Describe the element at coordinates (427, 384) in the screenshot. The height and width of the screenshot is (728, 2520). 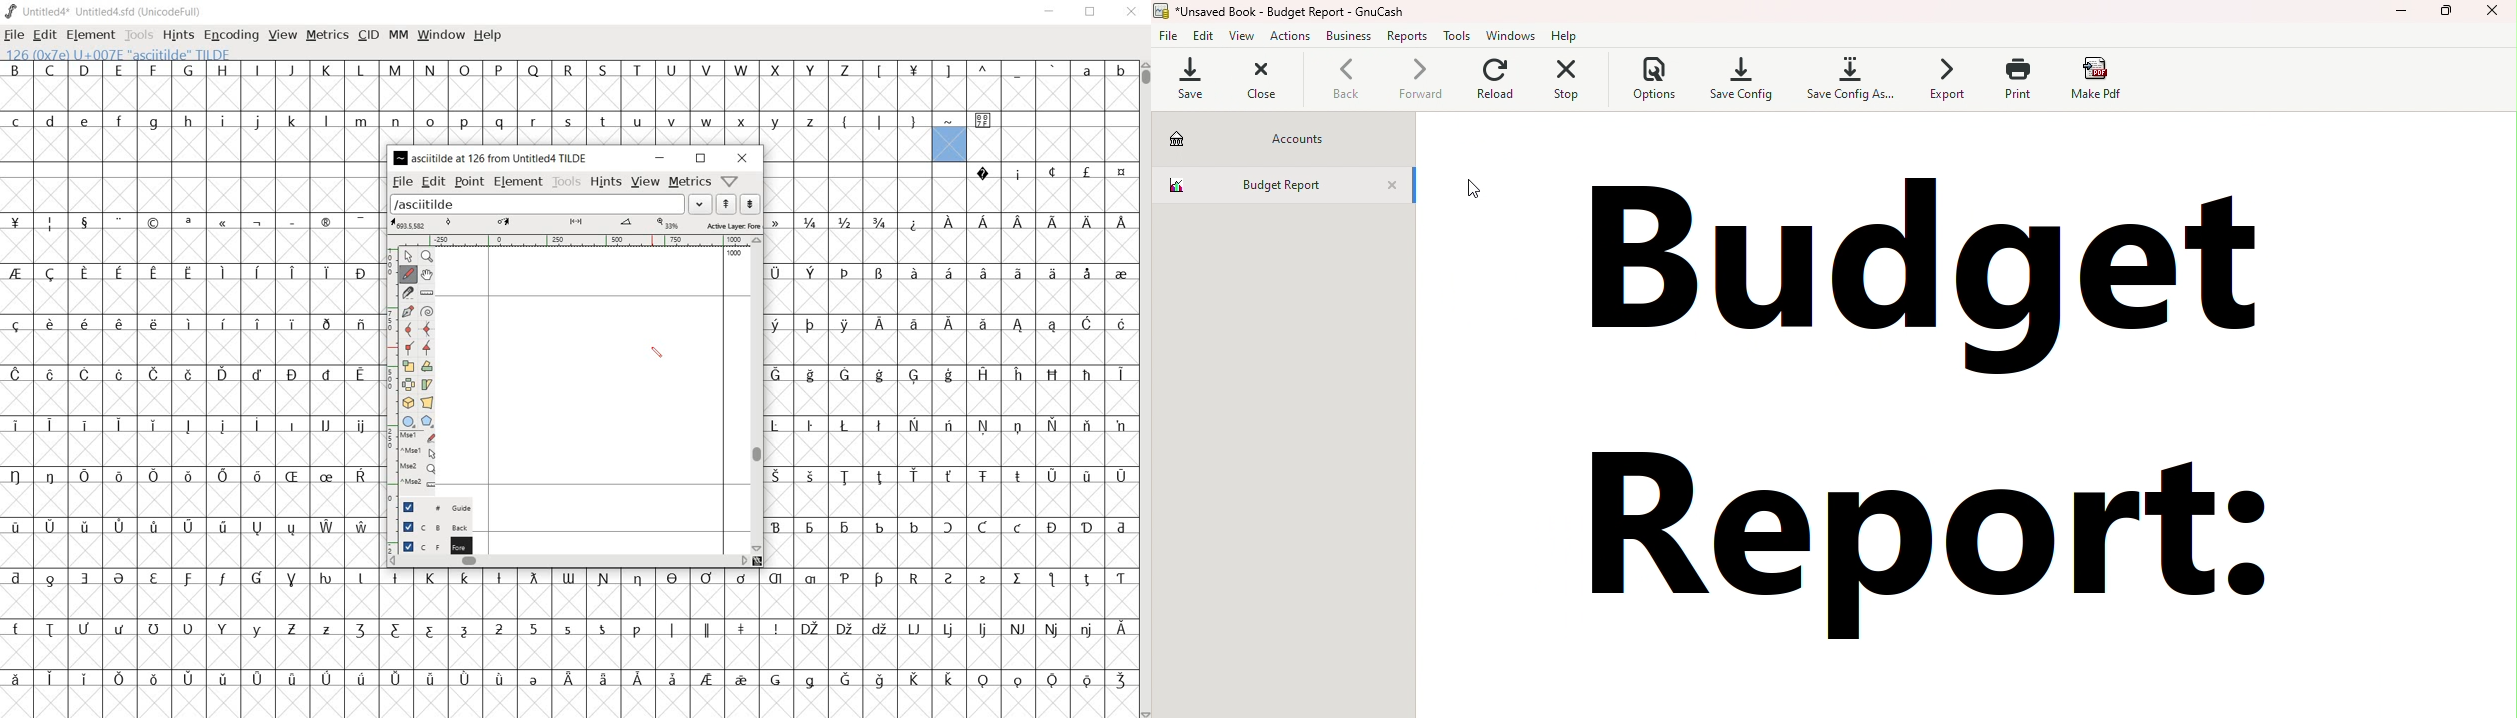
I see `Rotate the selection` at that location.